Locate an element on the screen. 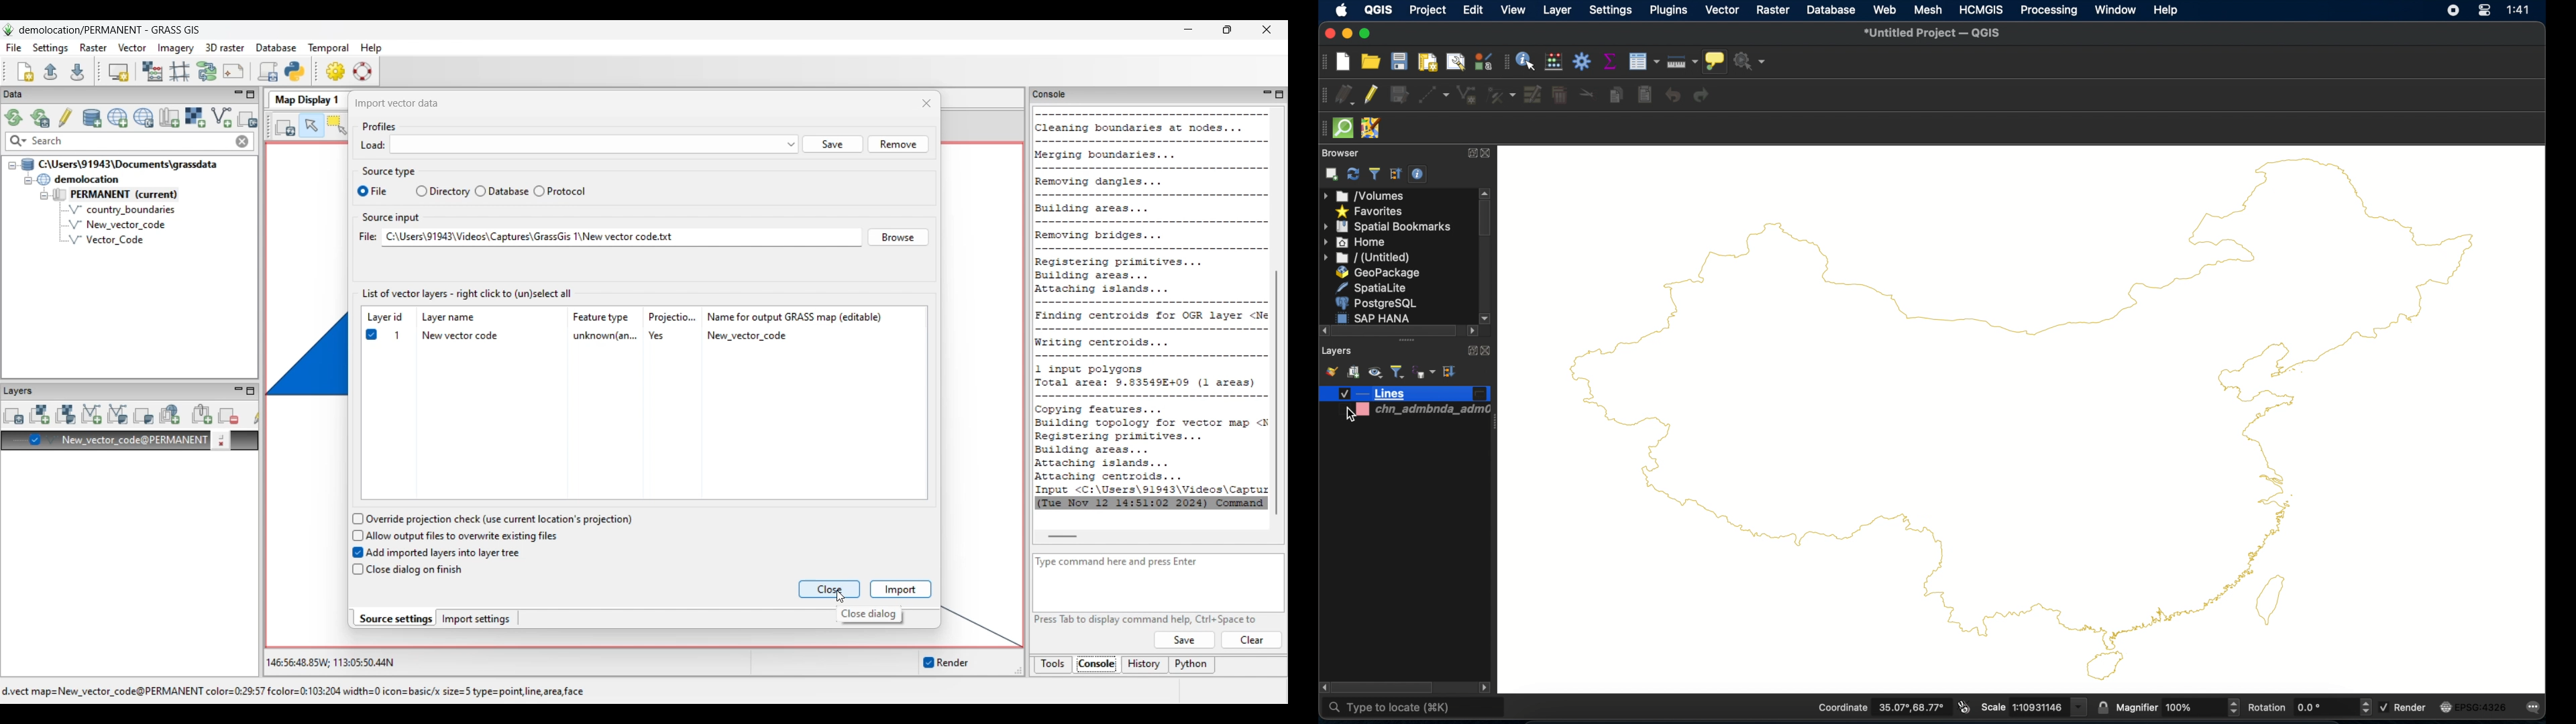  spatiallite is located at coordinates (1370, 288).